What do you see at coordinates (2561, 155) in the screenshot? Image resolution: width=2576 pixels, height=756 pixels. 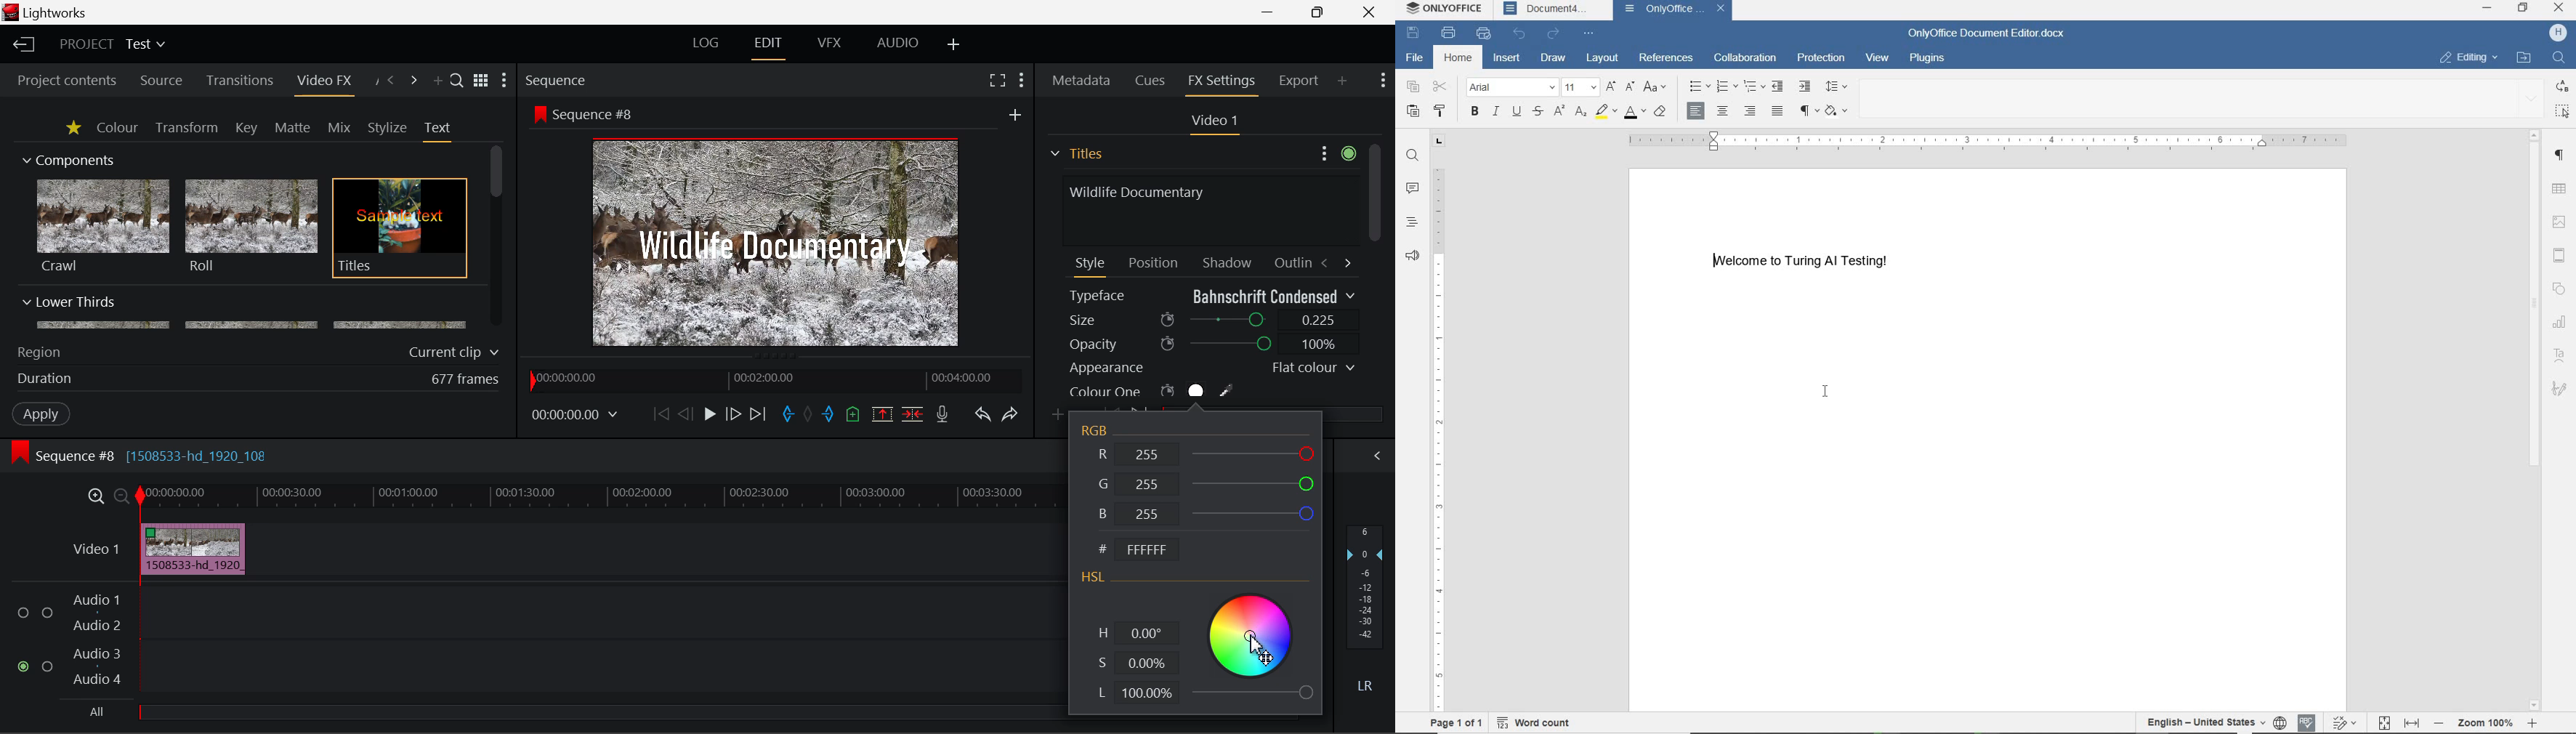 I see `Paragraph settings` at bounding box center [2561, 155].